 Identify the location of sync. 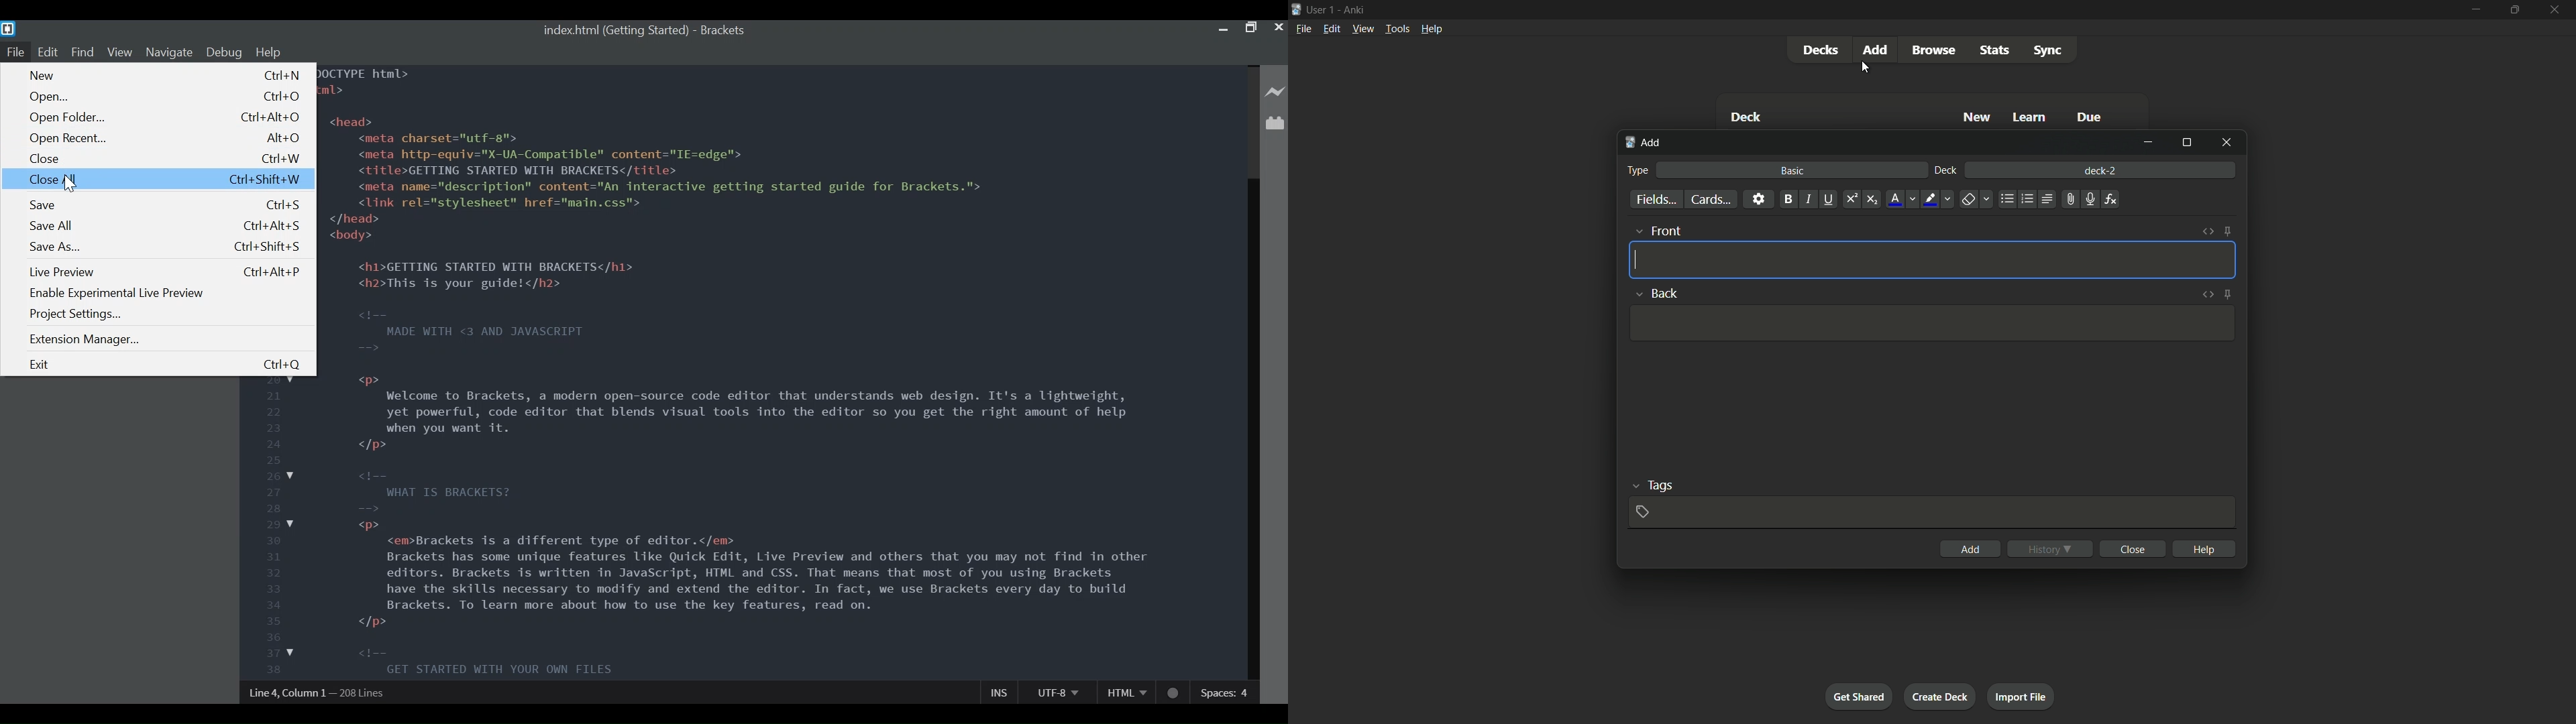
(2048, 51).